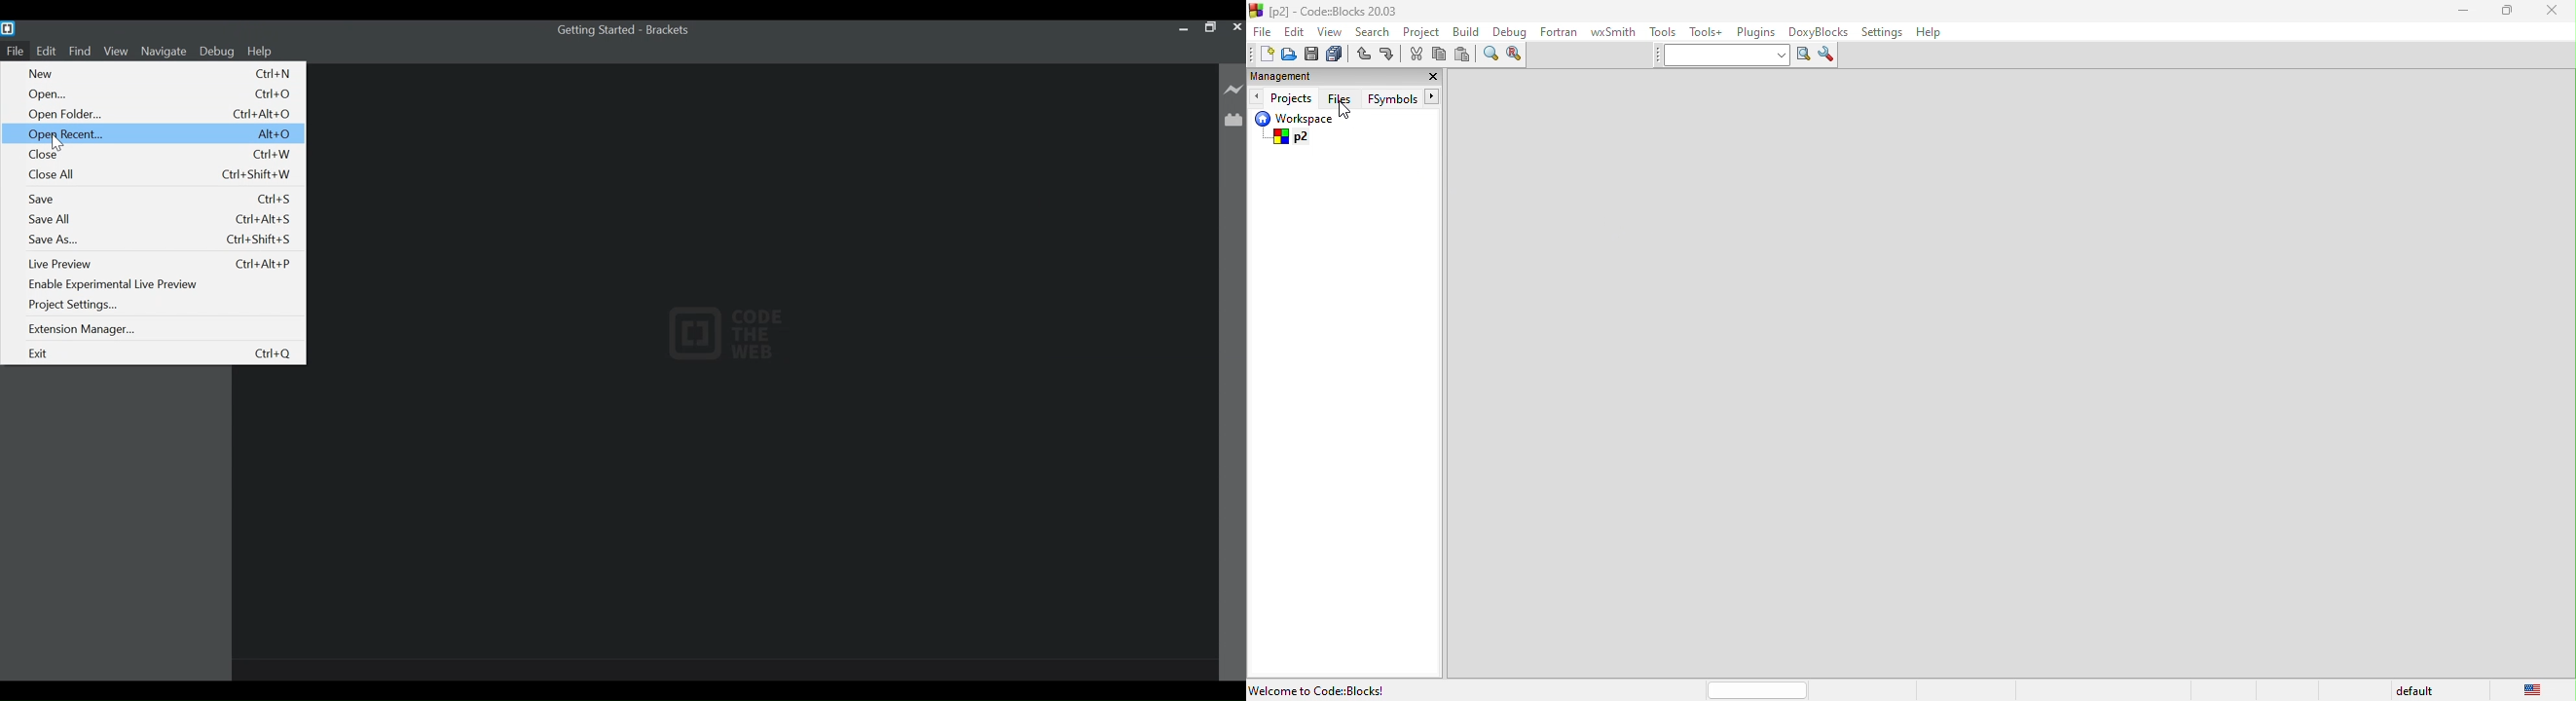  I want to click on project, so click(1422, 32).